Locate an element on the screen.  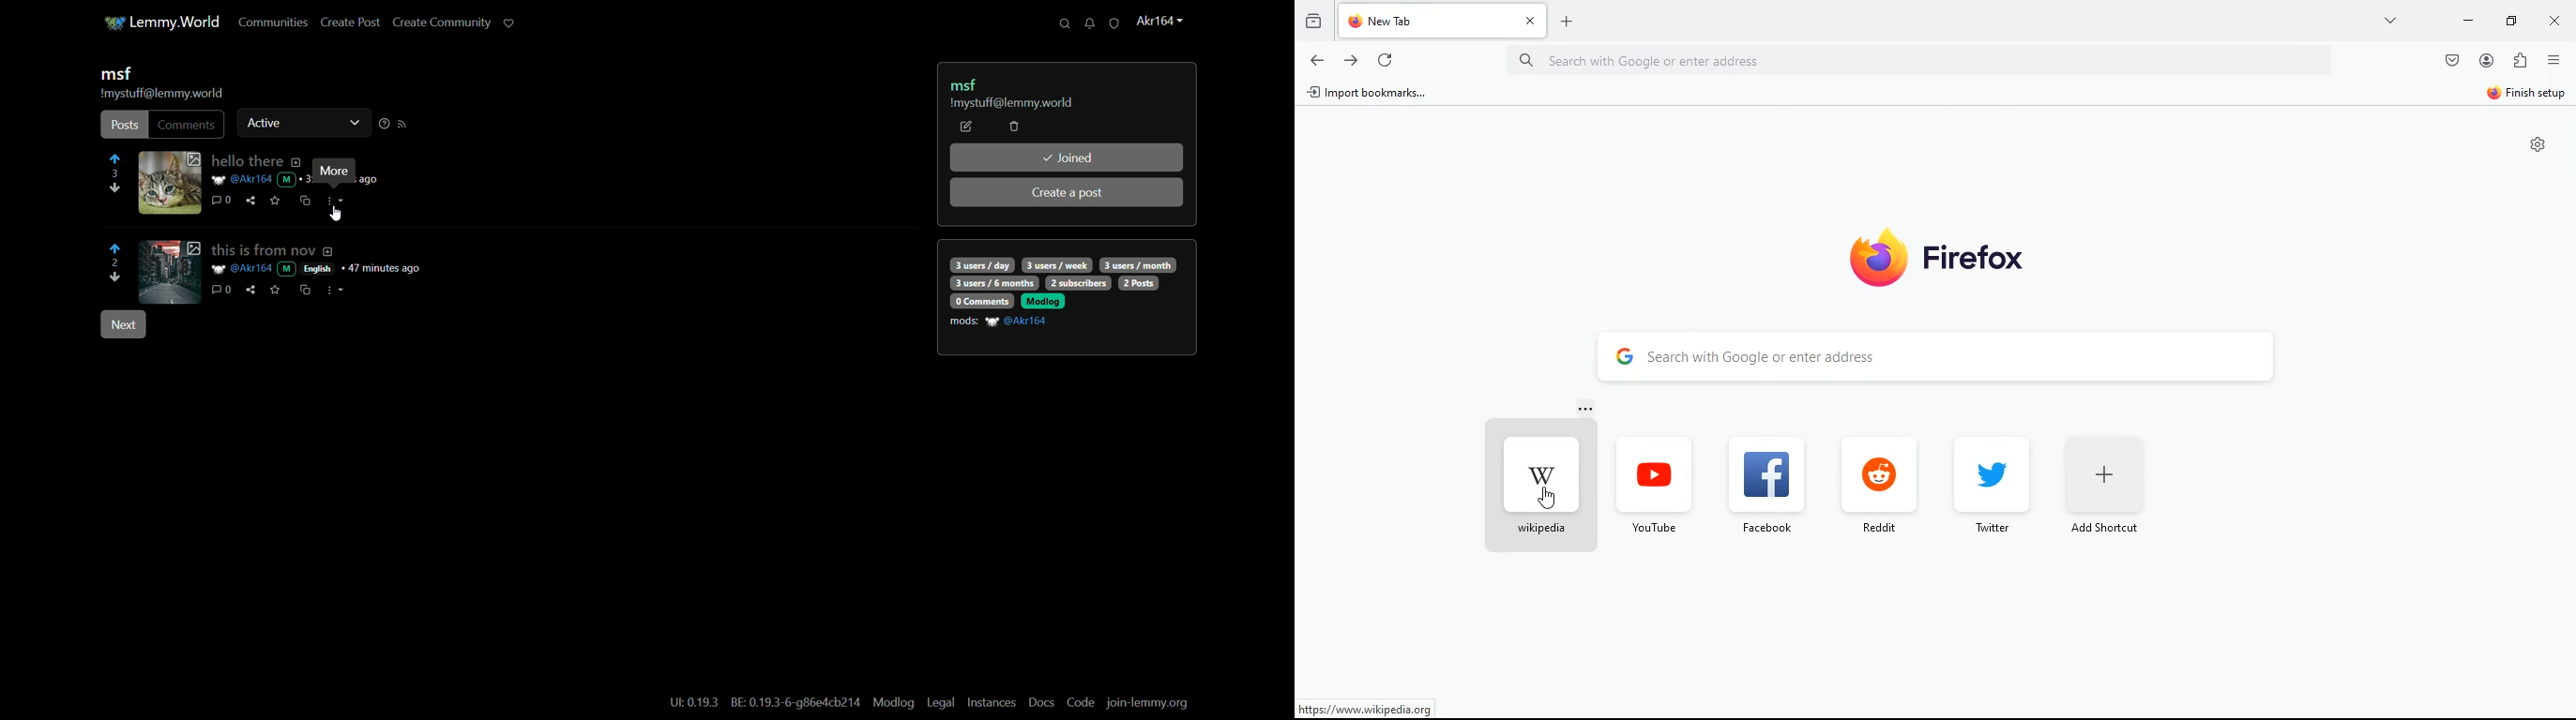
edit is located at coordinates (966, 127).